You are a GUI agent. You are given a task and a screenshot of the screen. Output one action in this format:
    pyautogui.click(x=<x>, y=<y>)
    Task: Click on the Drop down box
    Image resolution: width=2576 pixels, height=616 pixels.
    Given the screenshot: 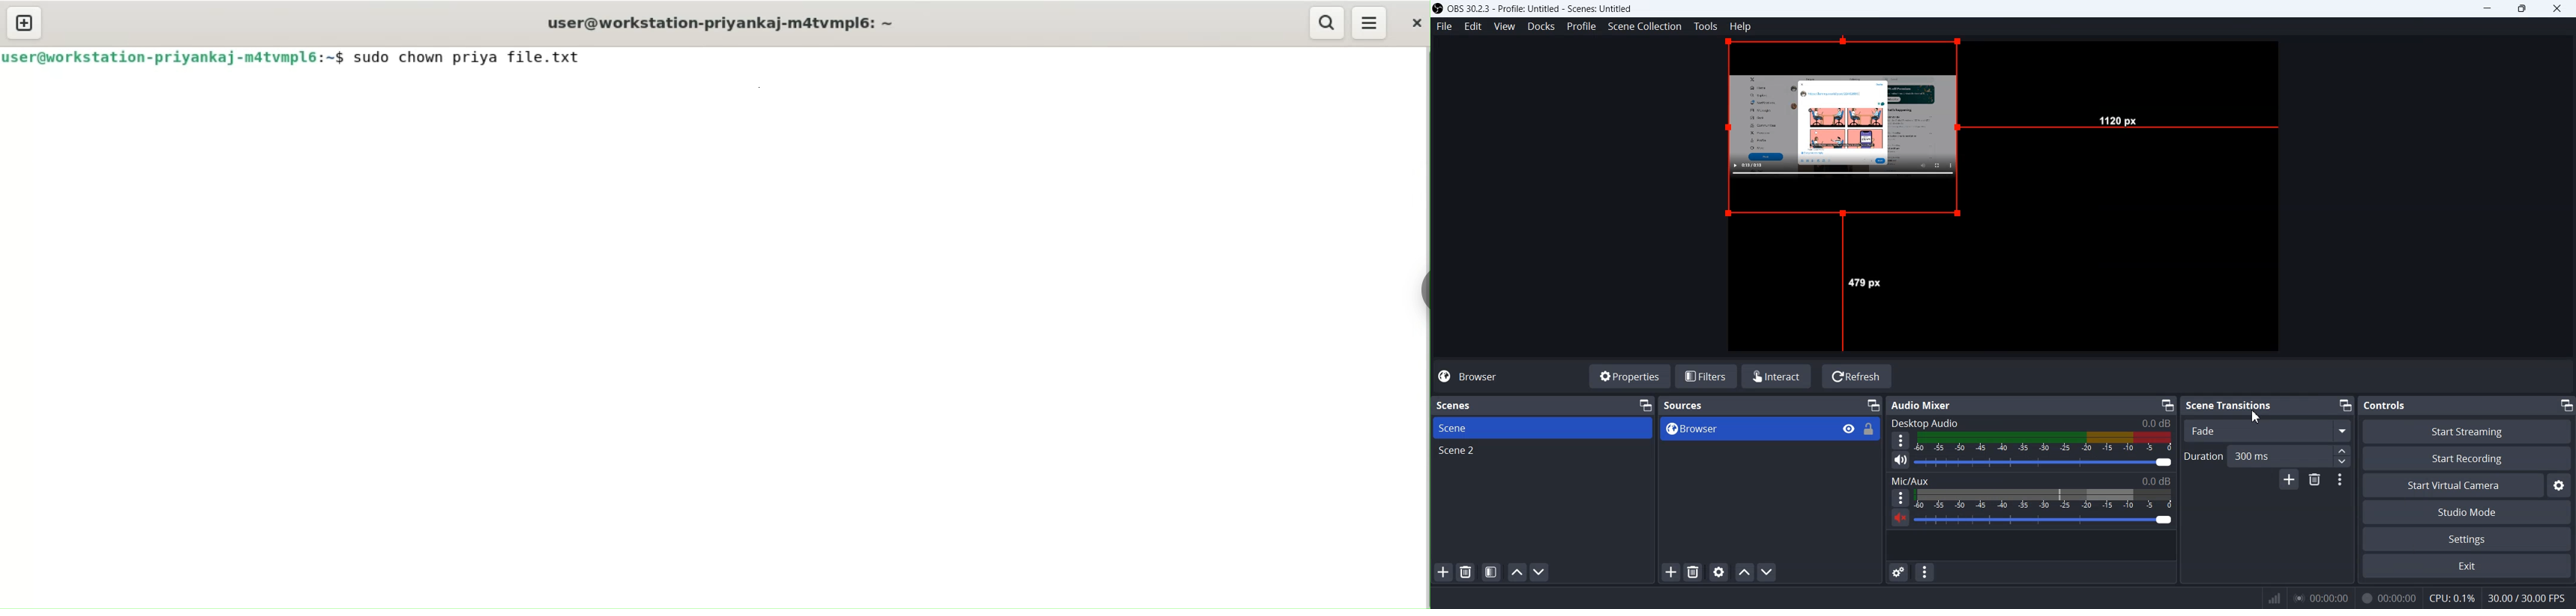 What is the action you would take?
    pyautogui.click(x=2341, y=430)
    